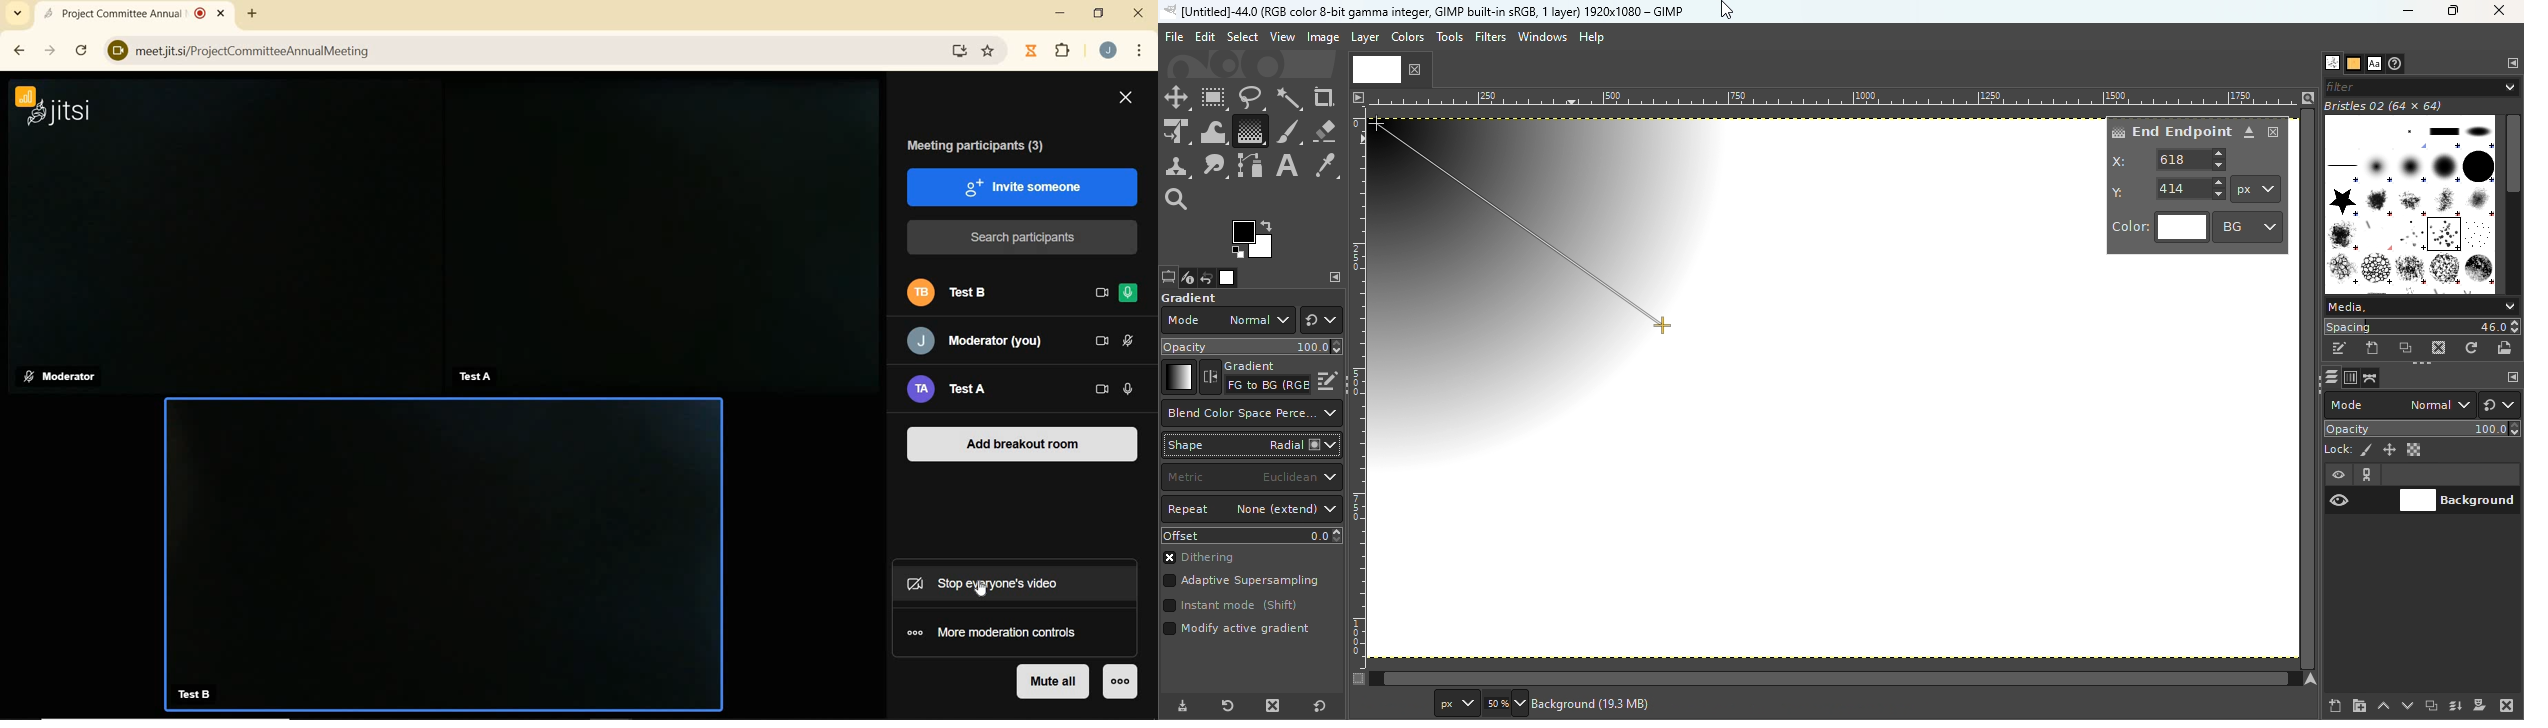 This screenshot has width=2548, height=728. I want to click on Mode active gradient, so click(1240, 633).